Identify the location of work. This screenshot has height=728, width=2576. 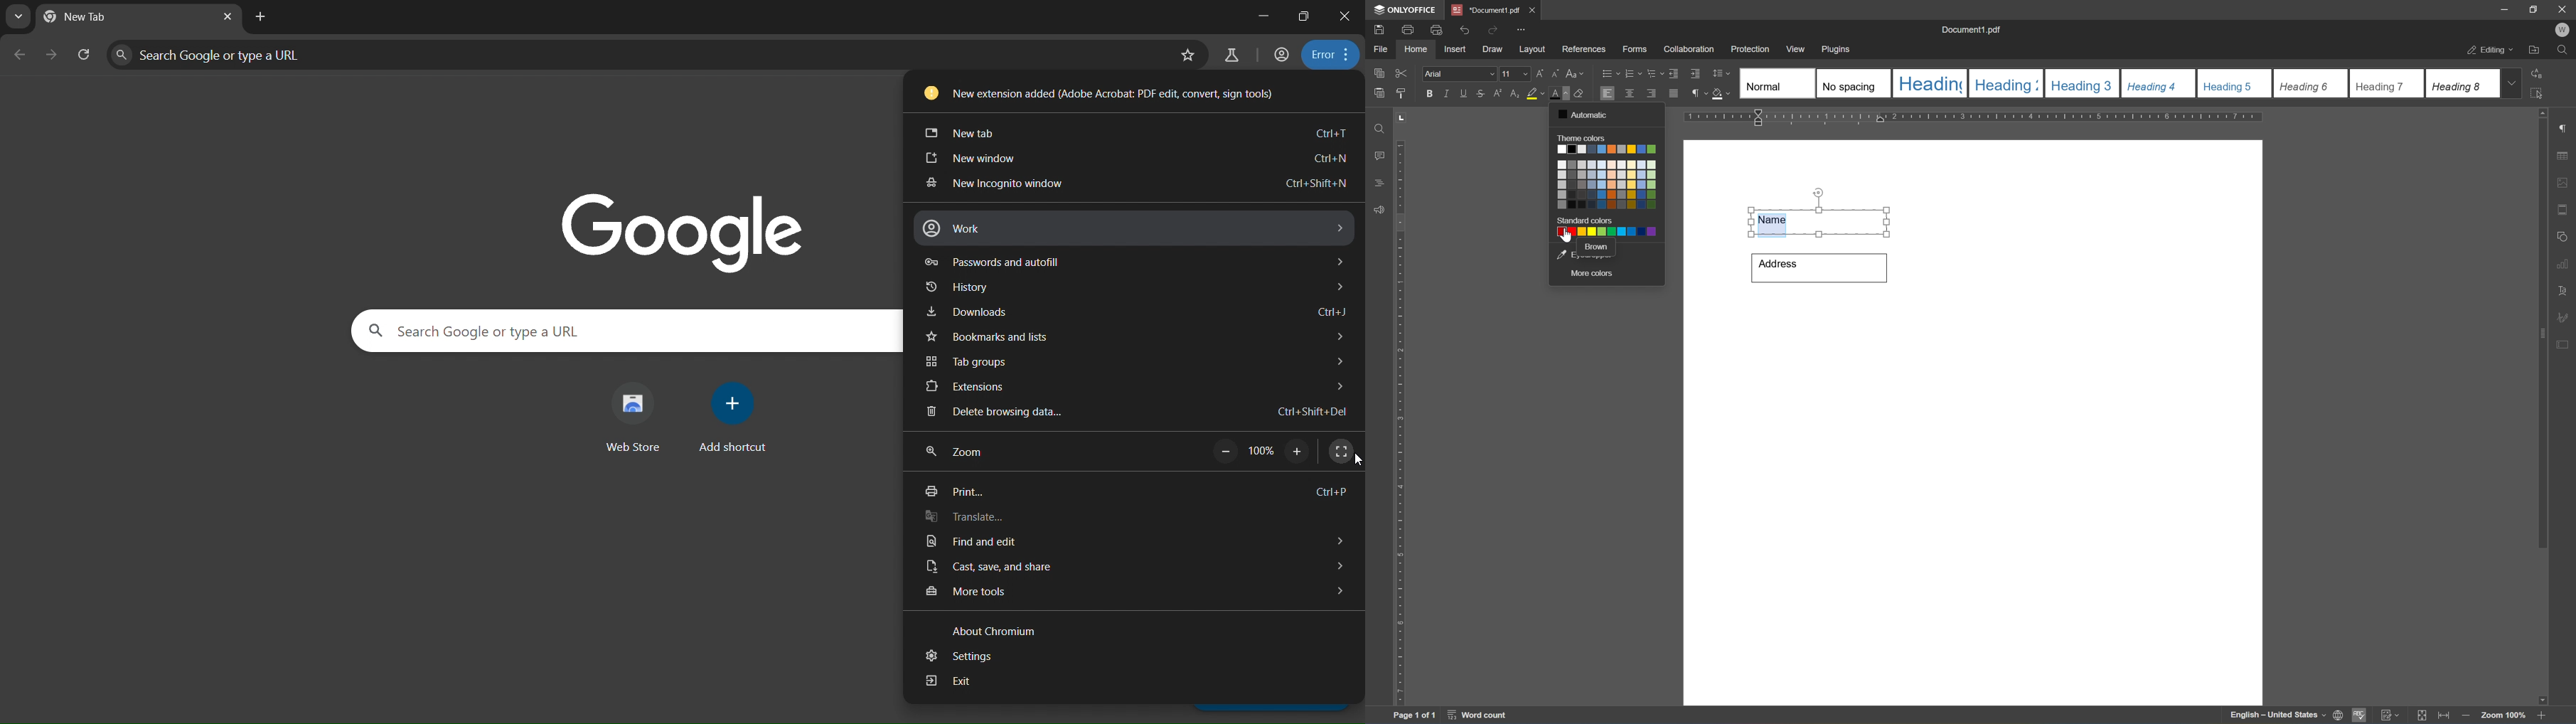
(1132, 230).